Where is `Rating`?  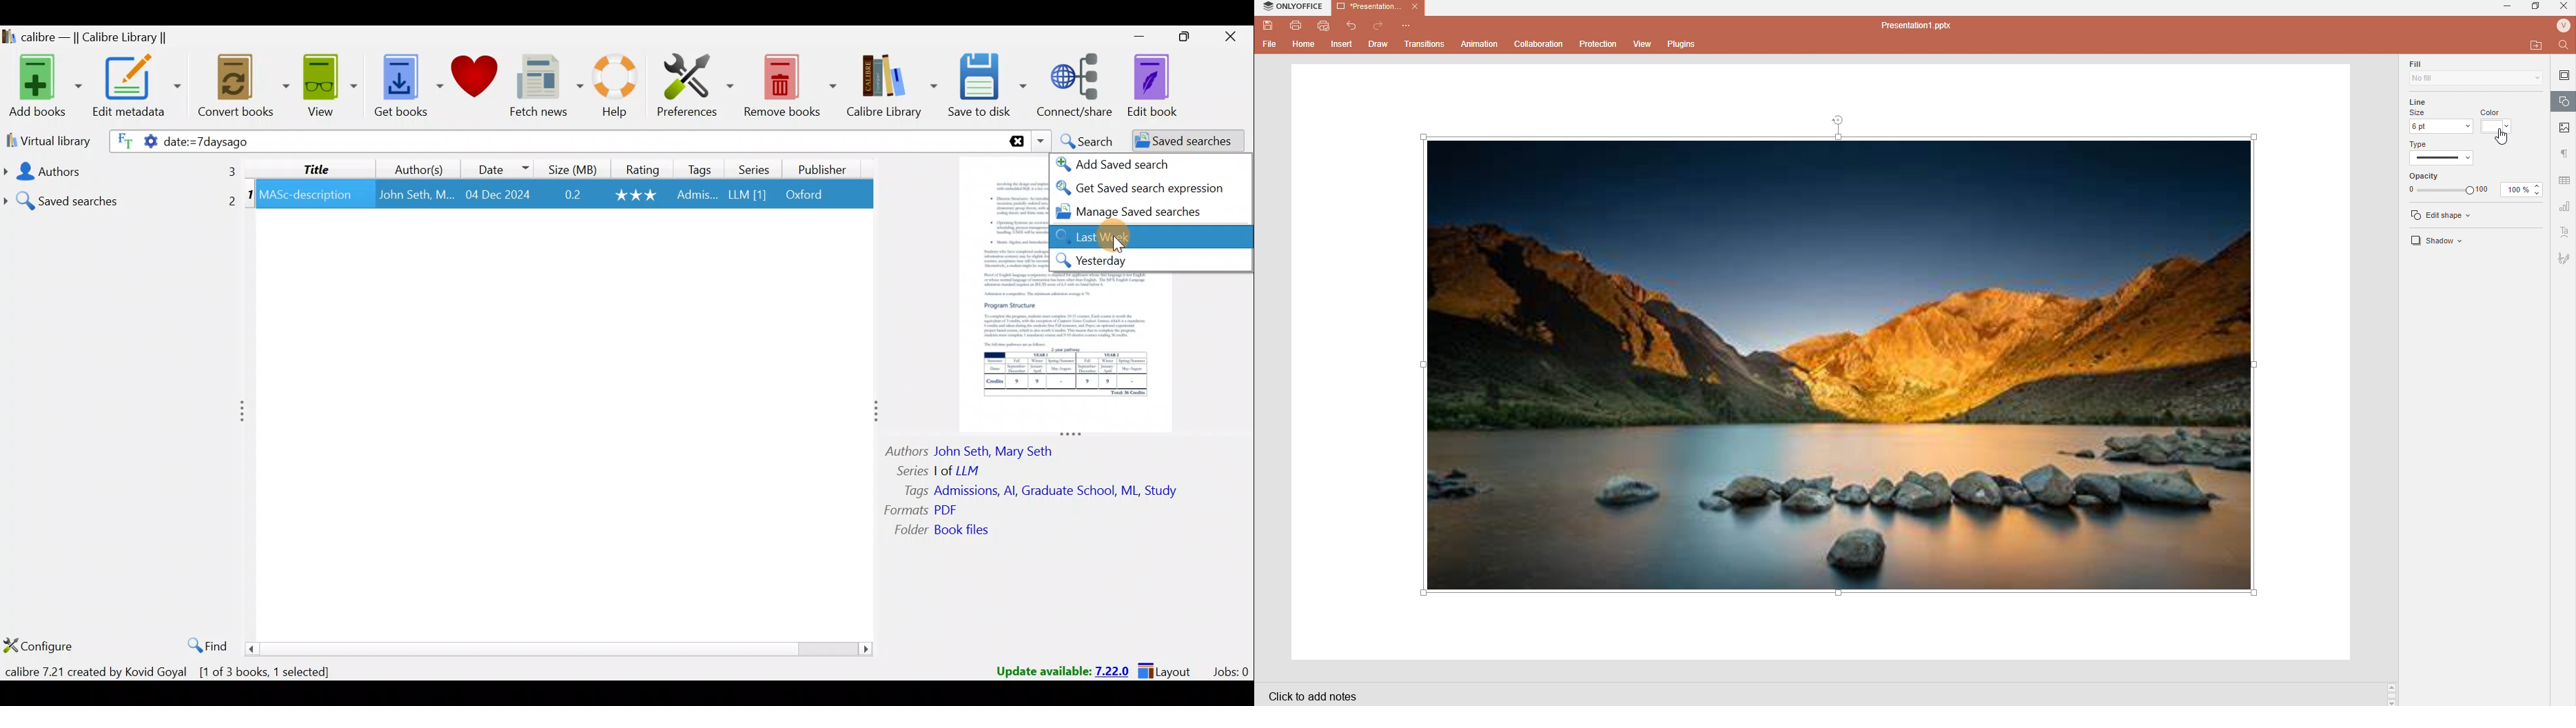
Rating is located at coordinates (640, 168).